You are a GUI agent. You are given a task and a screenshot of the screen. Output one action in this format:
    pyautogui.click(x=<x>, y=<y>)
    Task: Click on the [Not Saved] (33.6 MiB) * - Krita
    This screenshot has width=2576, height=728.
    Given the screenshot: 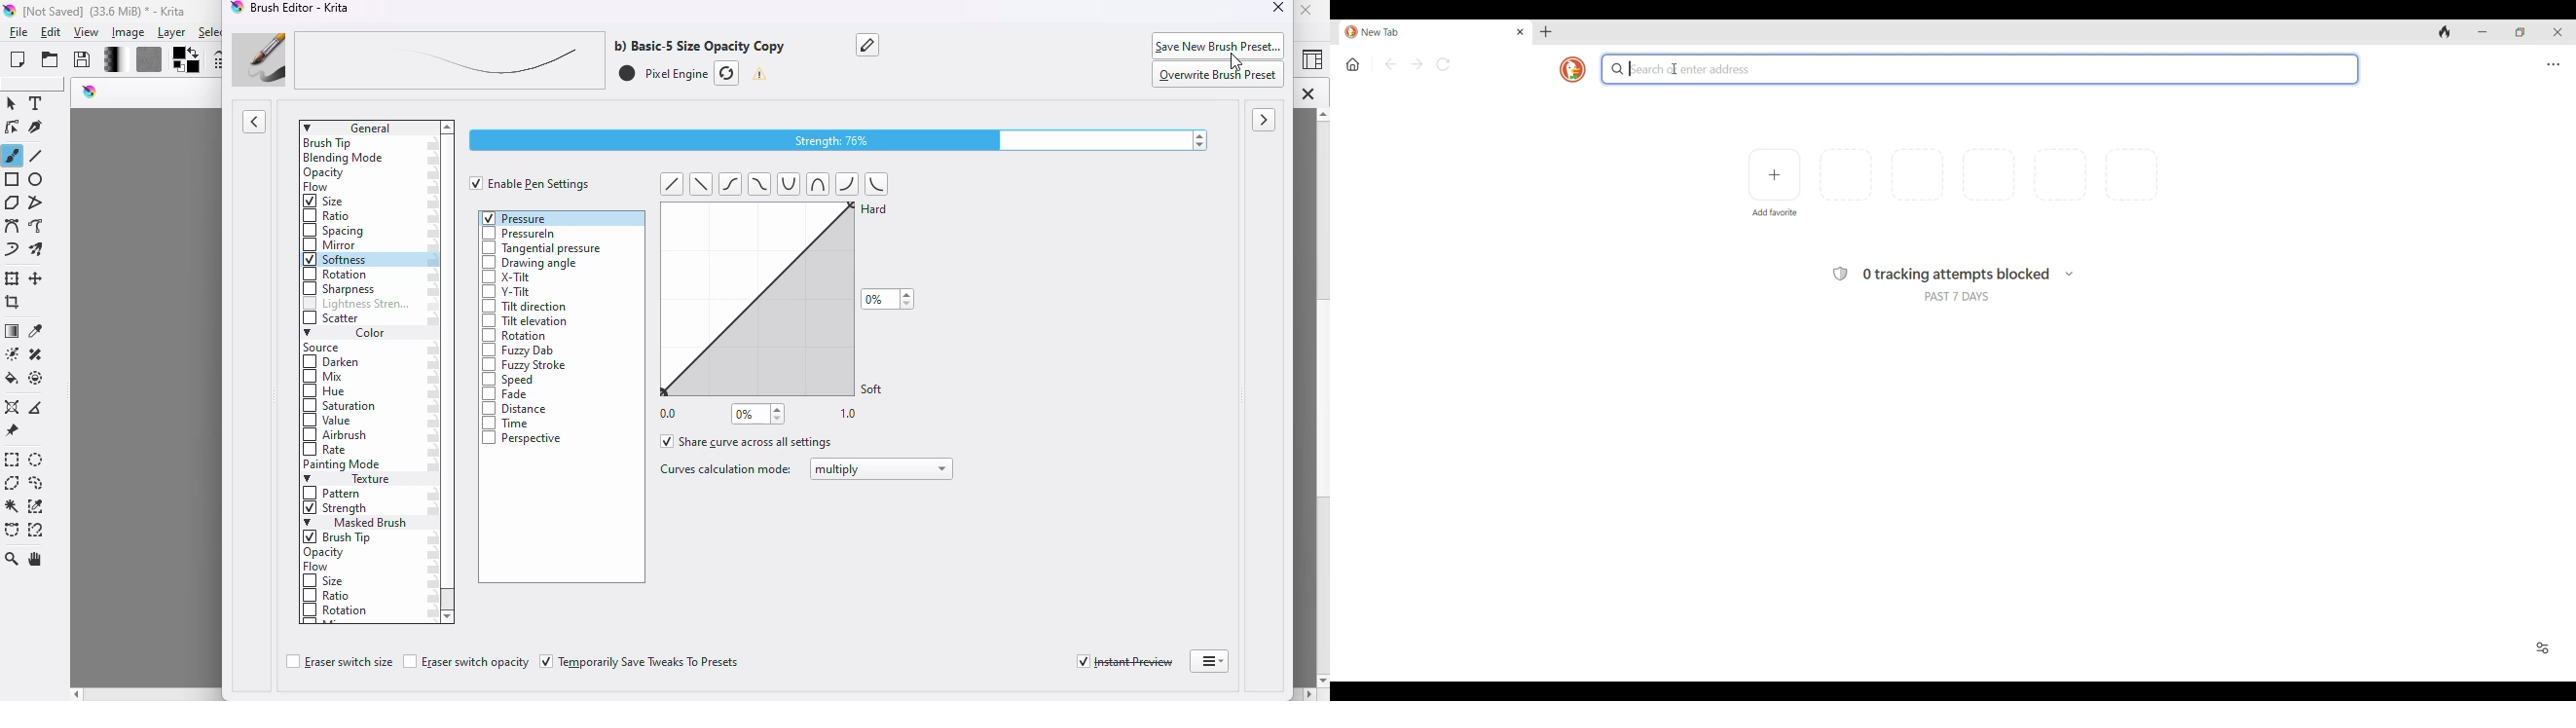 What is the action you would take?
    pyautogui.click(x=114, y=11)
    